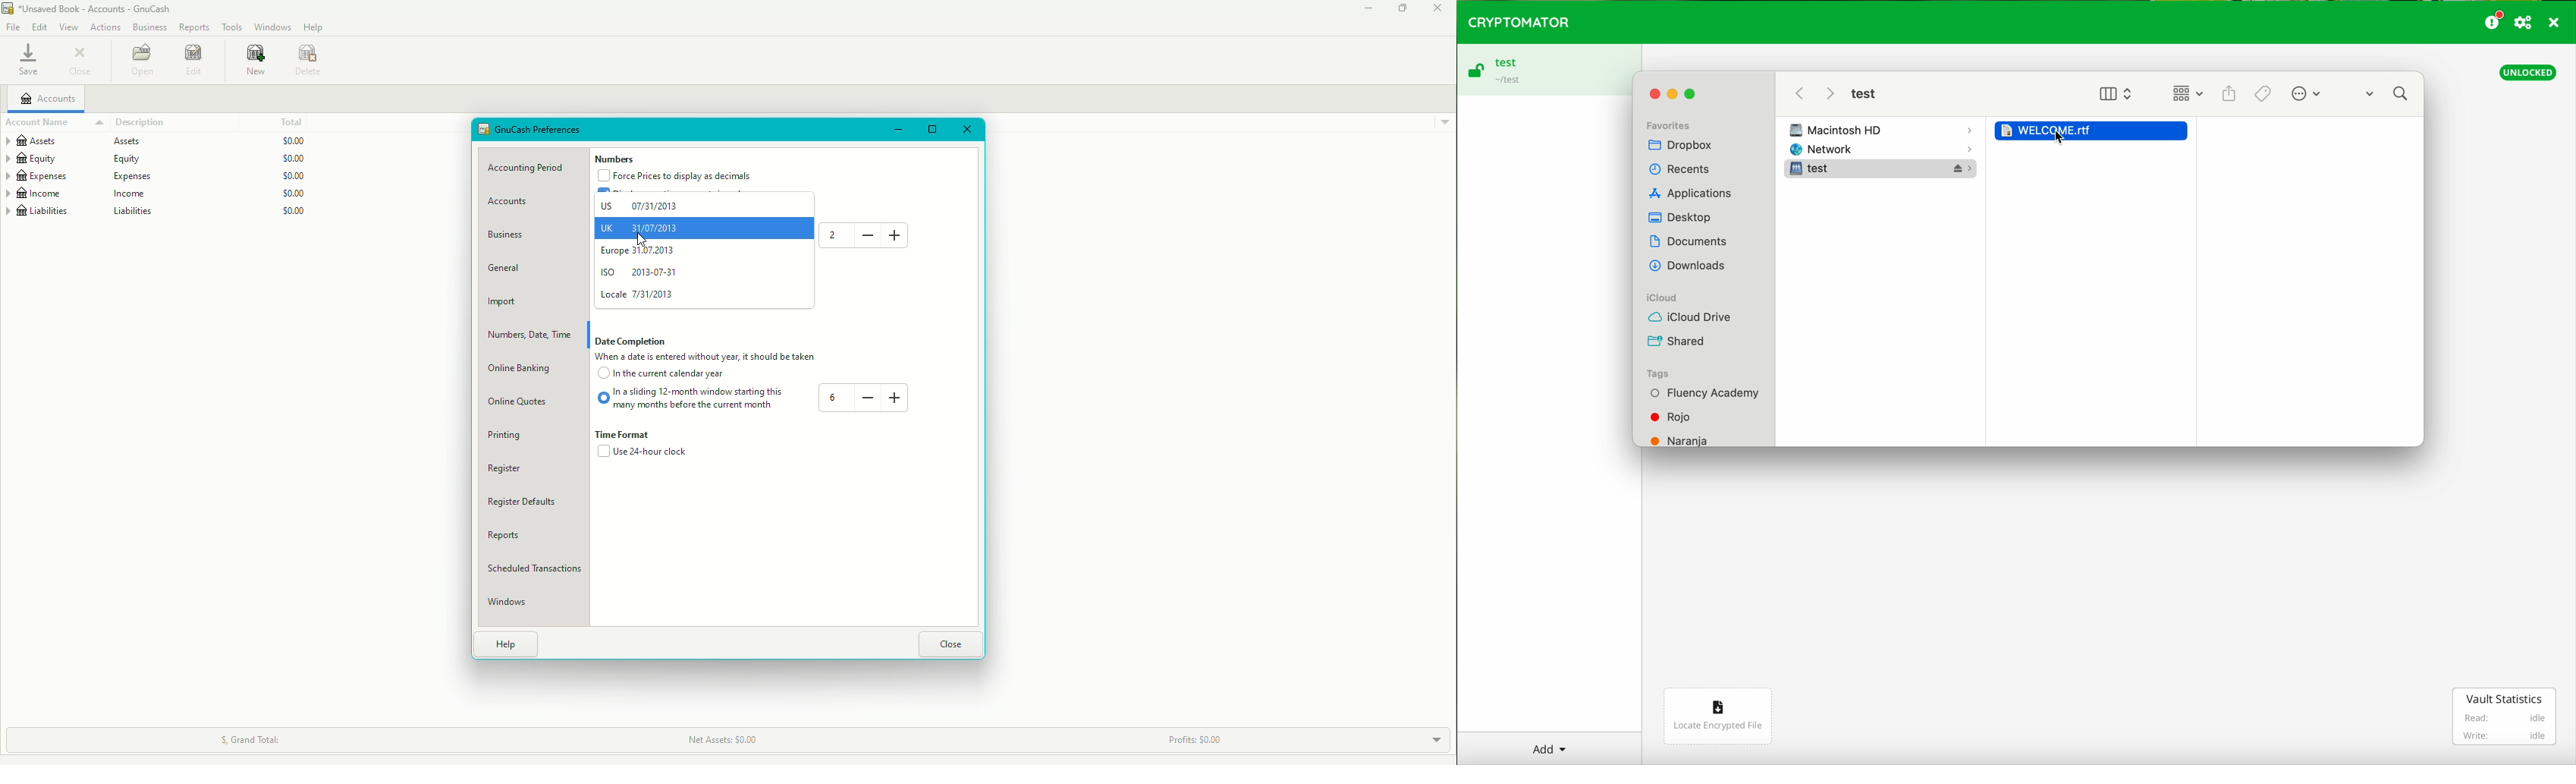 Image resolution: width=2576 pixels, height=784 pixels. Describe the element at coordinates (614, 159) in the screenshot. I see `Numbers` at that location.